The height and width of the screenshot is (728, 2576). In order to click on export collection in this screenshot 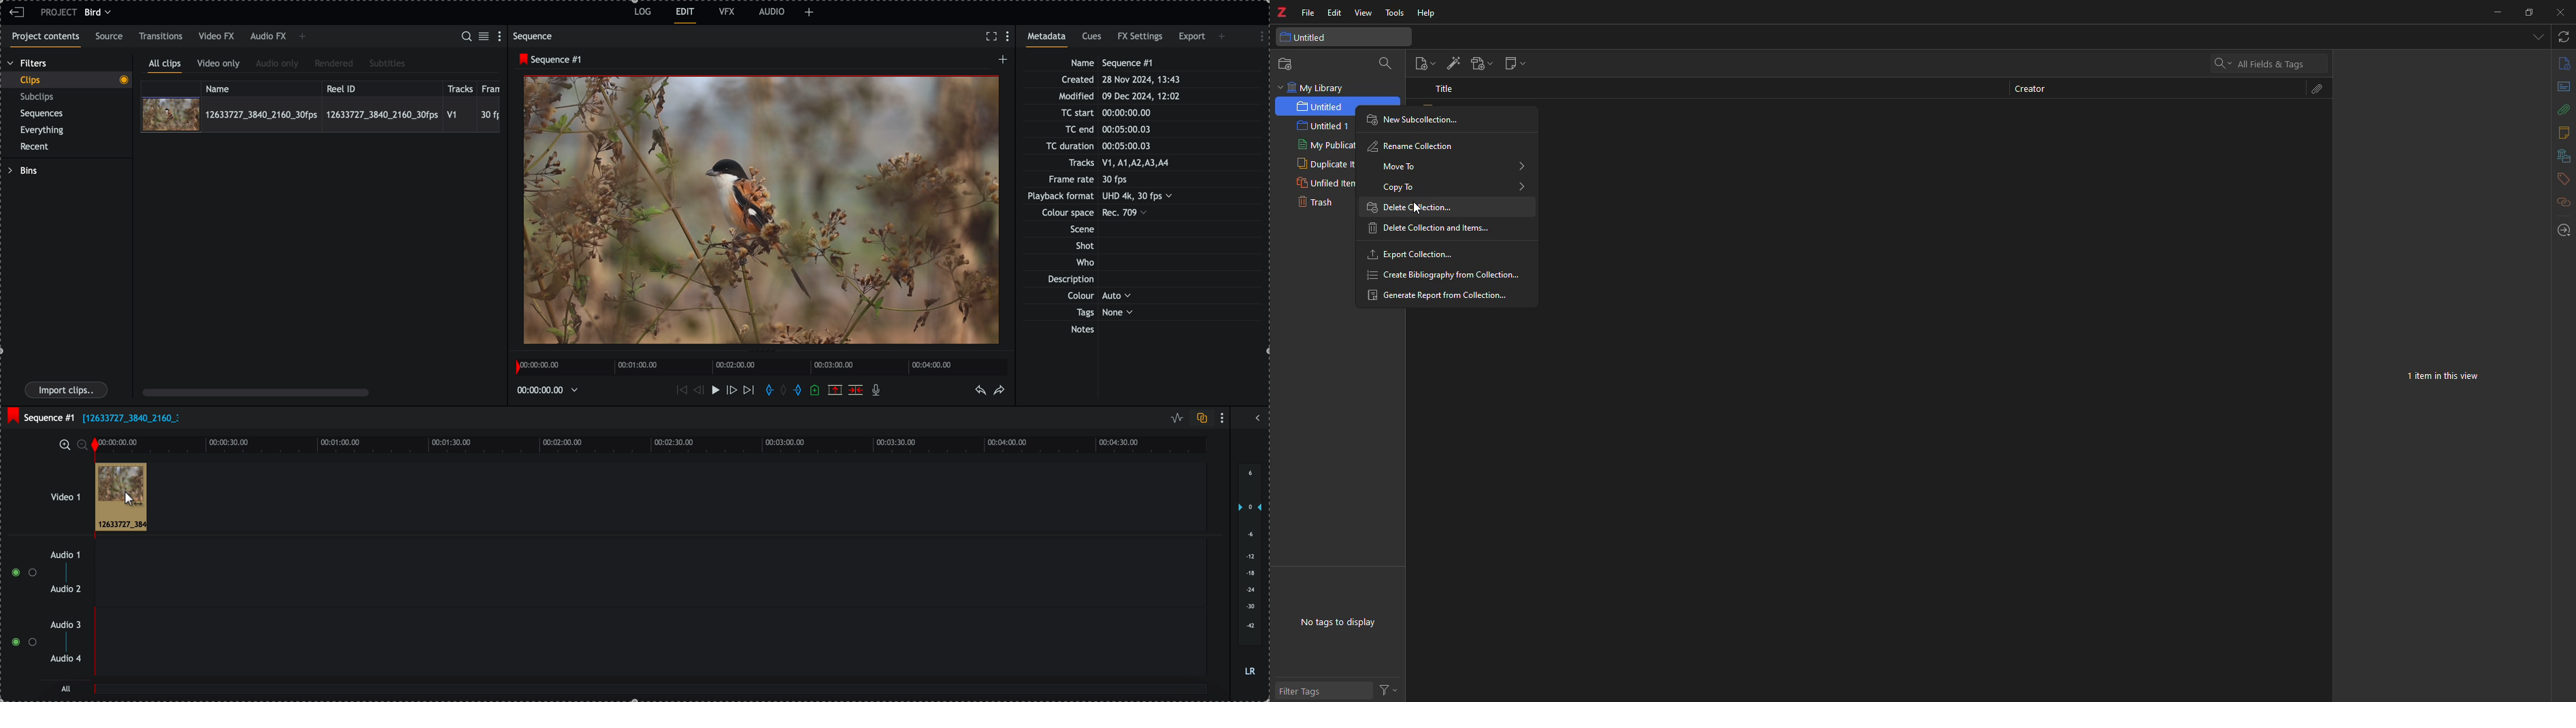, I will do `click(1404, 254)`.